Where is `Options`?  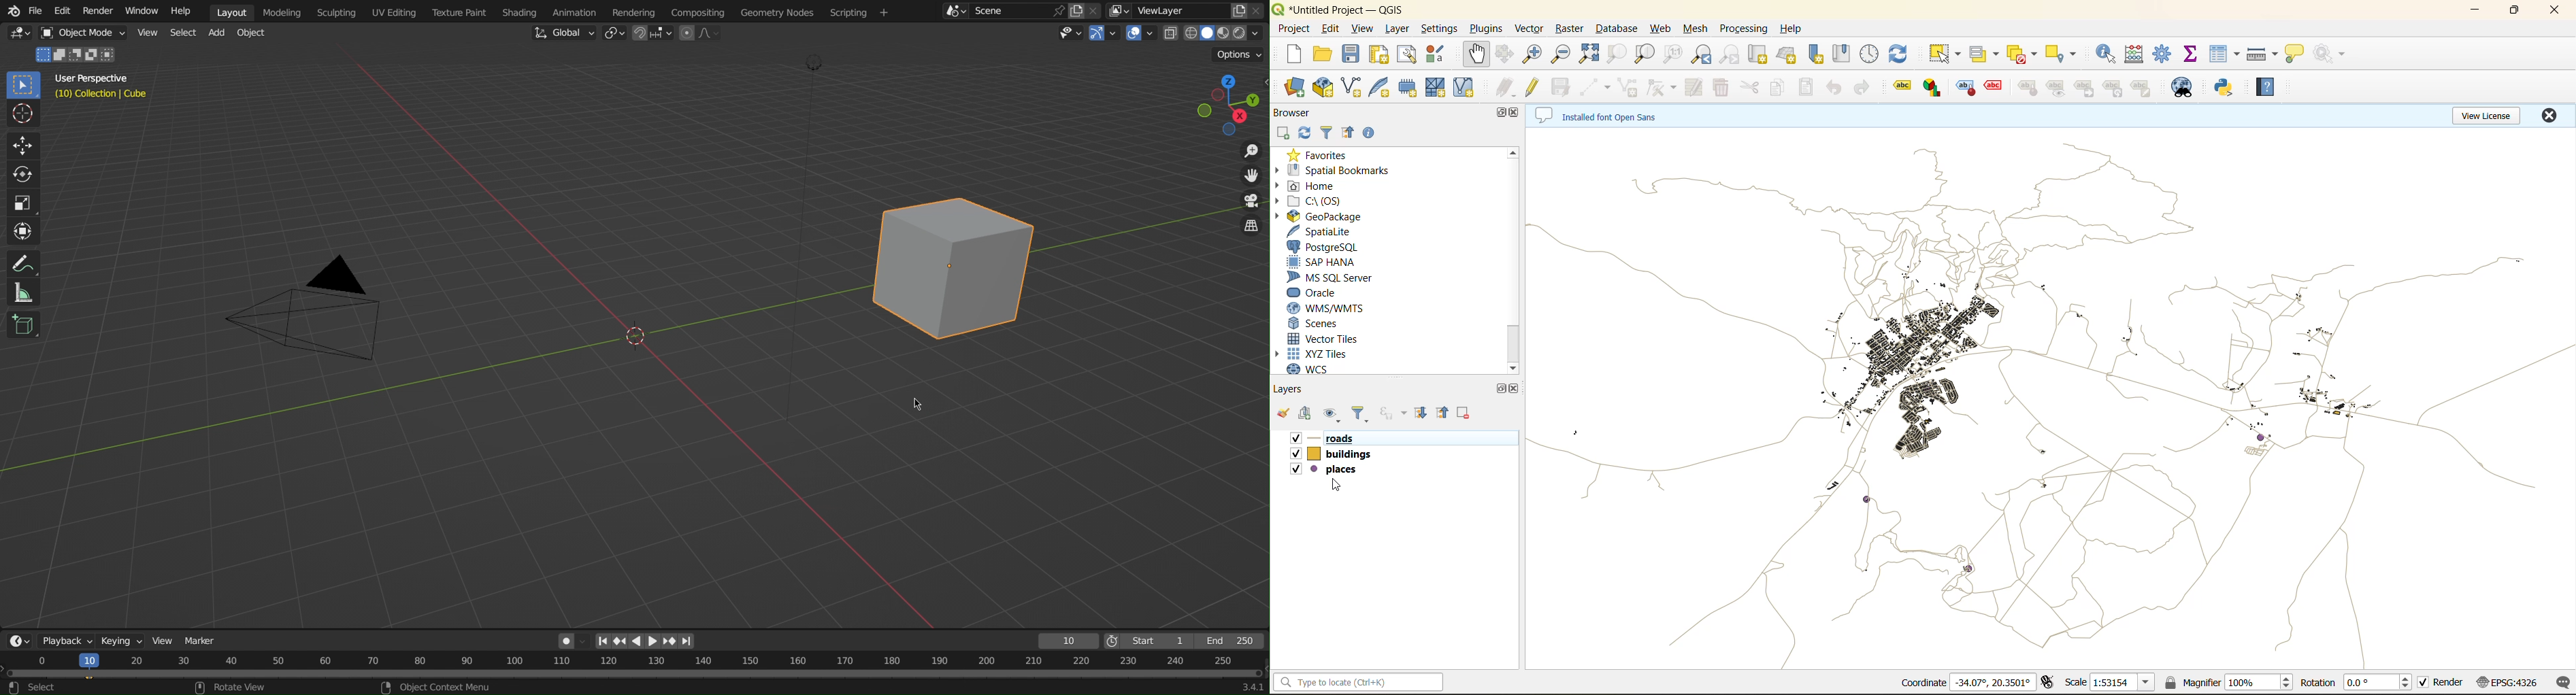 Options is located at coordinates (1241, 54).